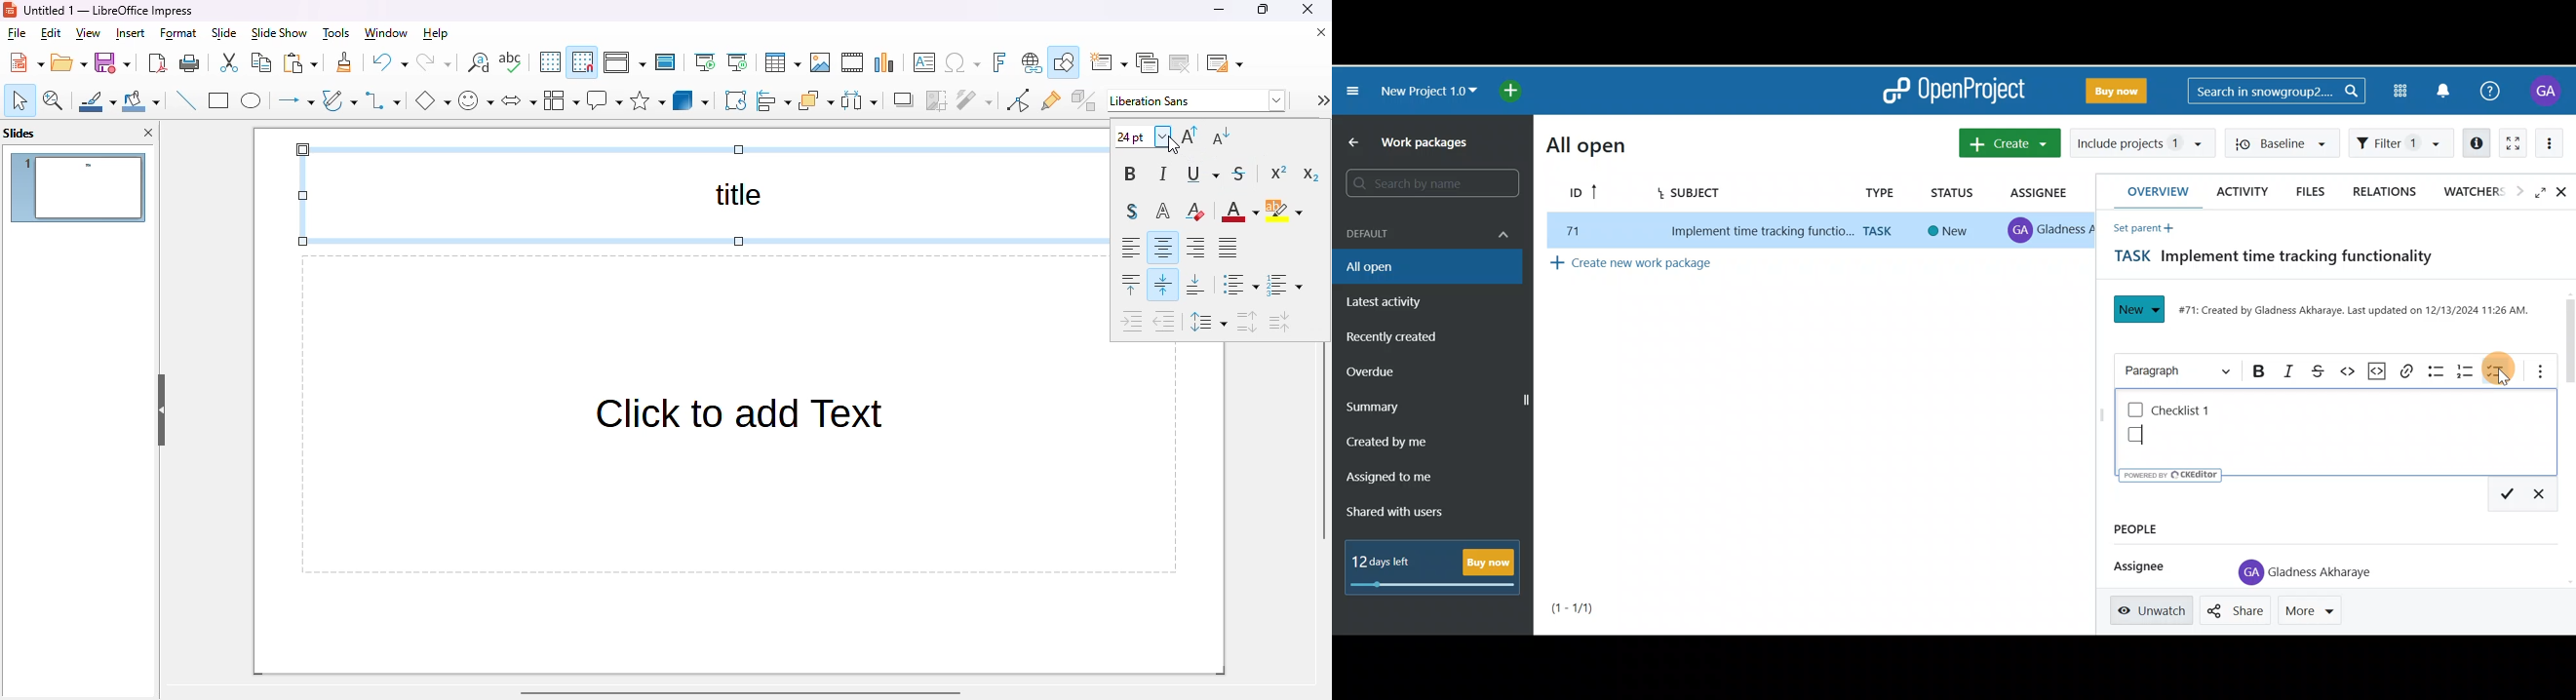  Describe the element at coordinates (436, 34) in the screenshot. I see `help` at that location.